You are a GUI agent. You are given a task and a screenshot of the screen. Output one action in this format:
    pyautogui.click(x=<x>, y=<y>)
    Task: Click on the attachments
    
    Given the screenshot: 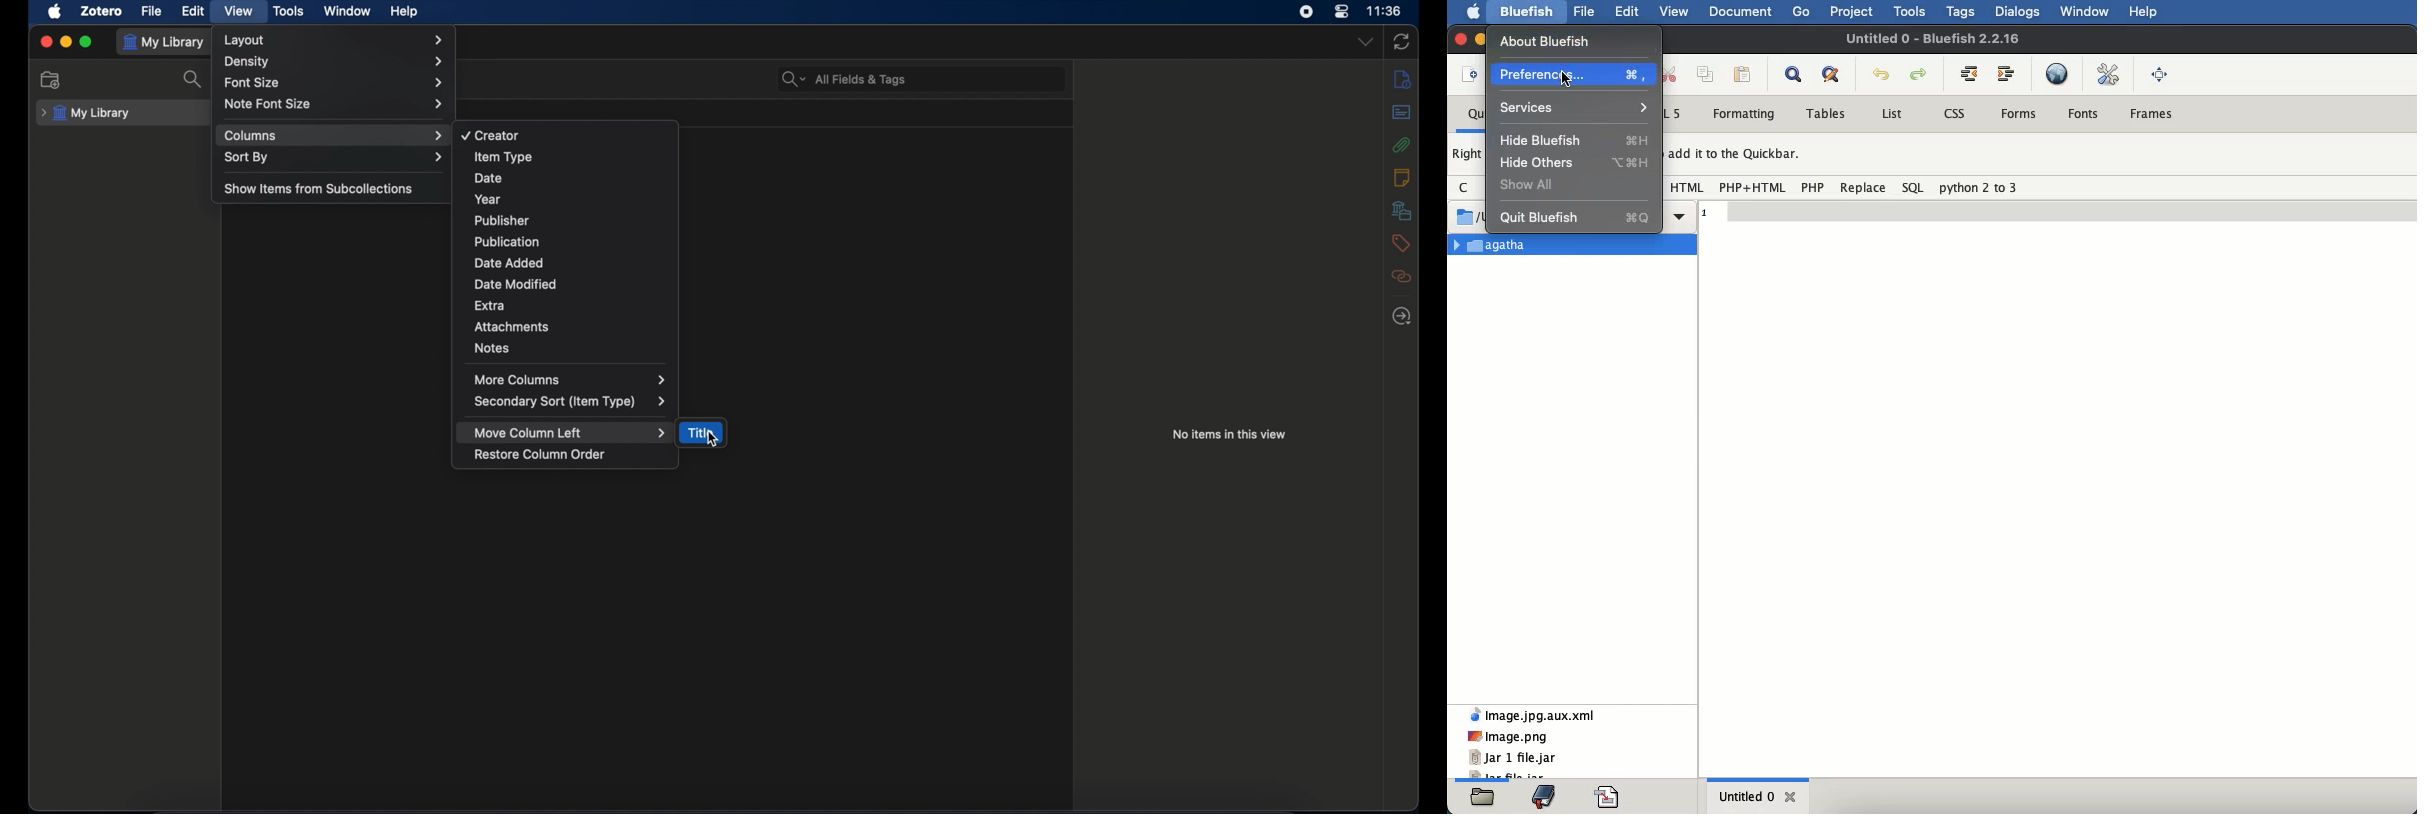 What is the action you would take?
    pyautogui.click(x=1403, y=145)
    